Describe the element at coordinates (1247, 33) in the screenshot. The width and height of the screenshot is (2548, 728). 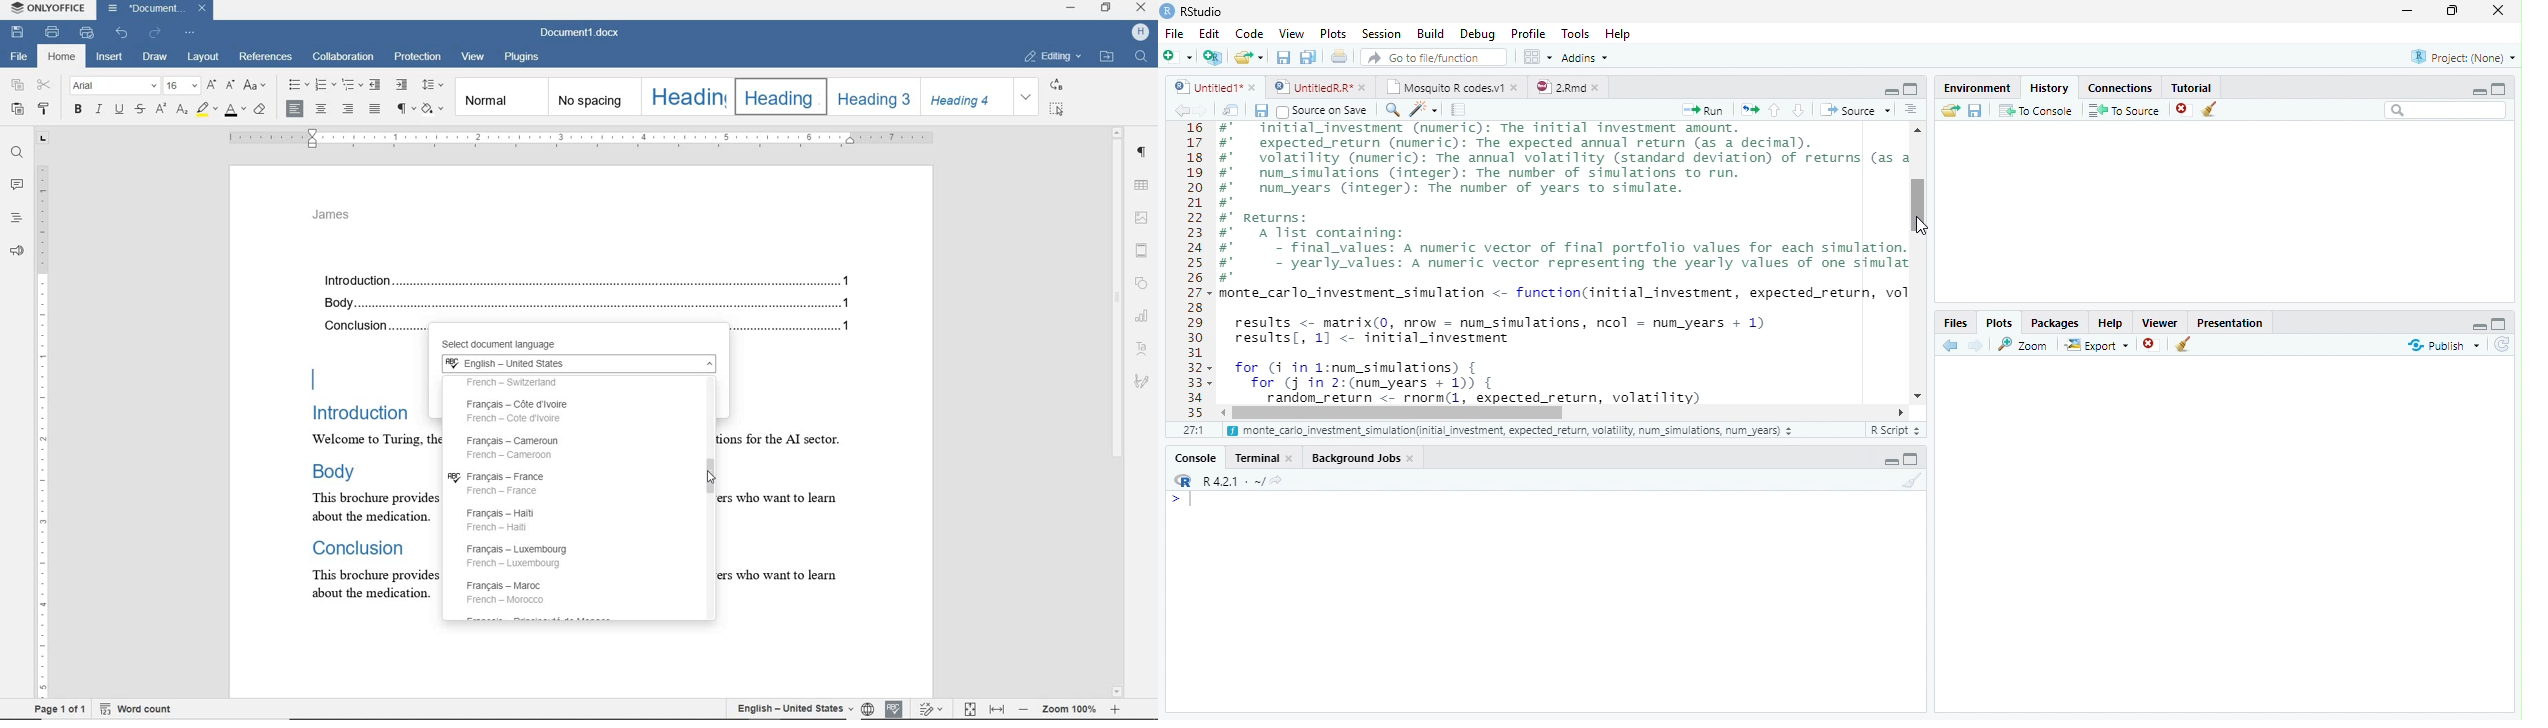
I see `Code` at that location.